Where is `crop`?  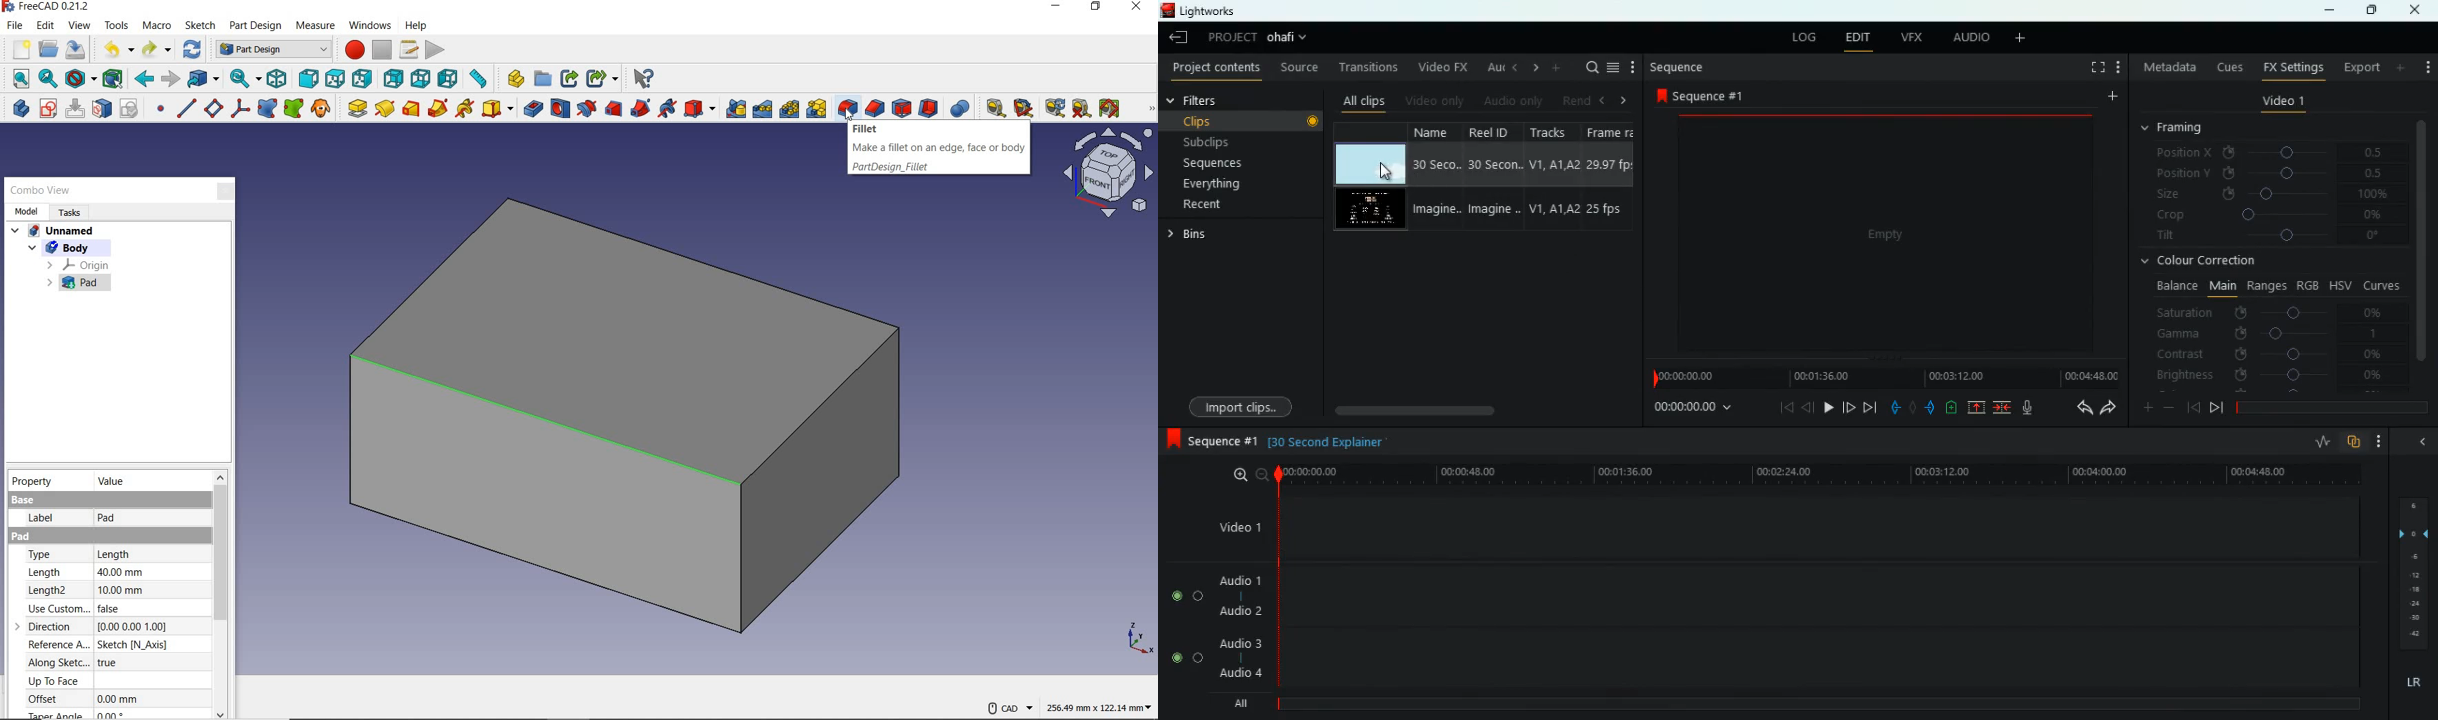 crop is located at coordinates (2267, 215).